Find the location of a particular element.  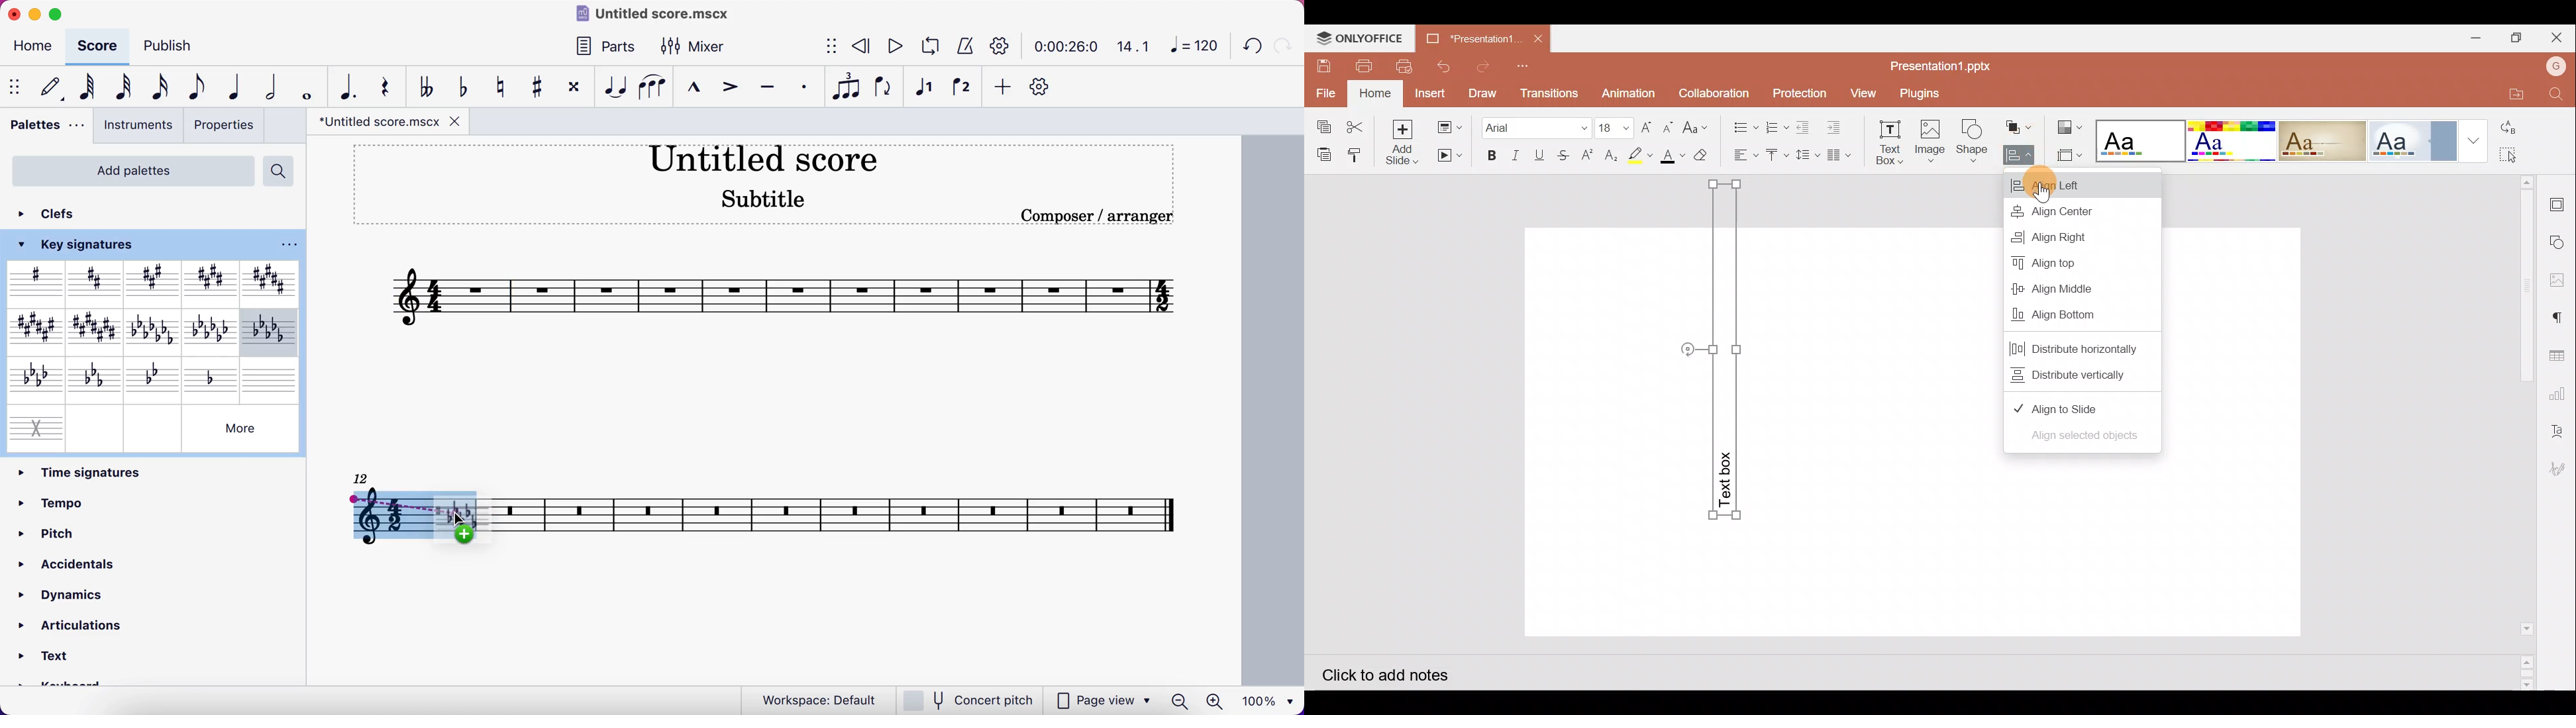

E major is located at coordinates (209, 280).